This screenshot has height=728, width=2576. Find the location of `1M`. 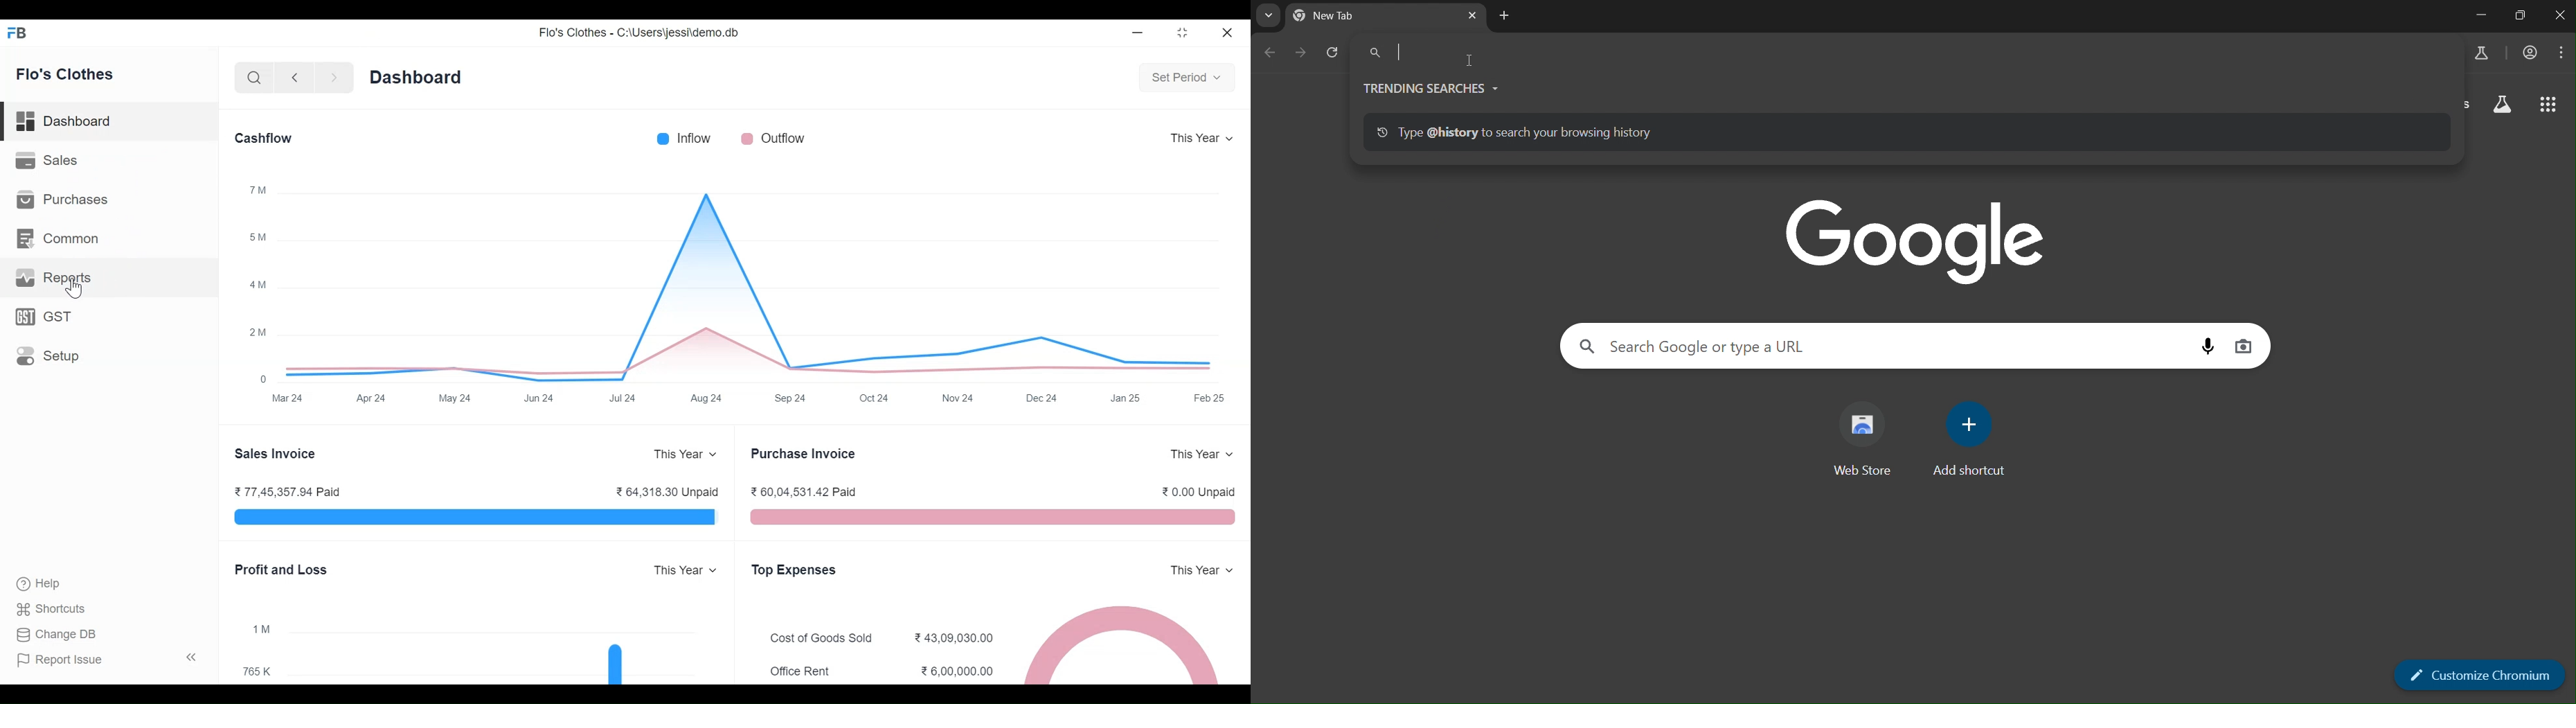

1M is located at coordinates (263, 628).